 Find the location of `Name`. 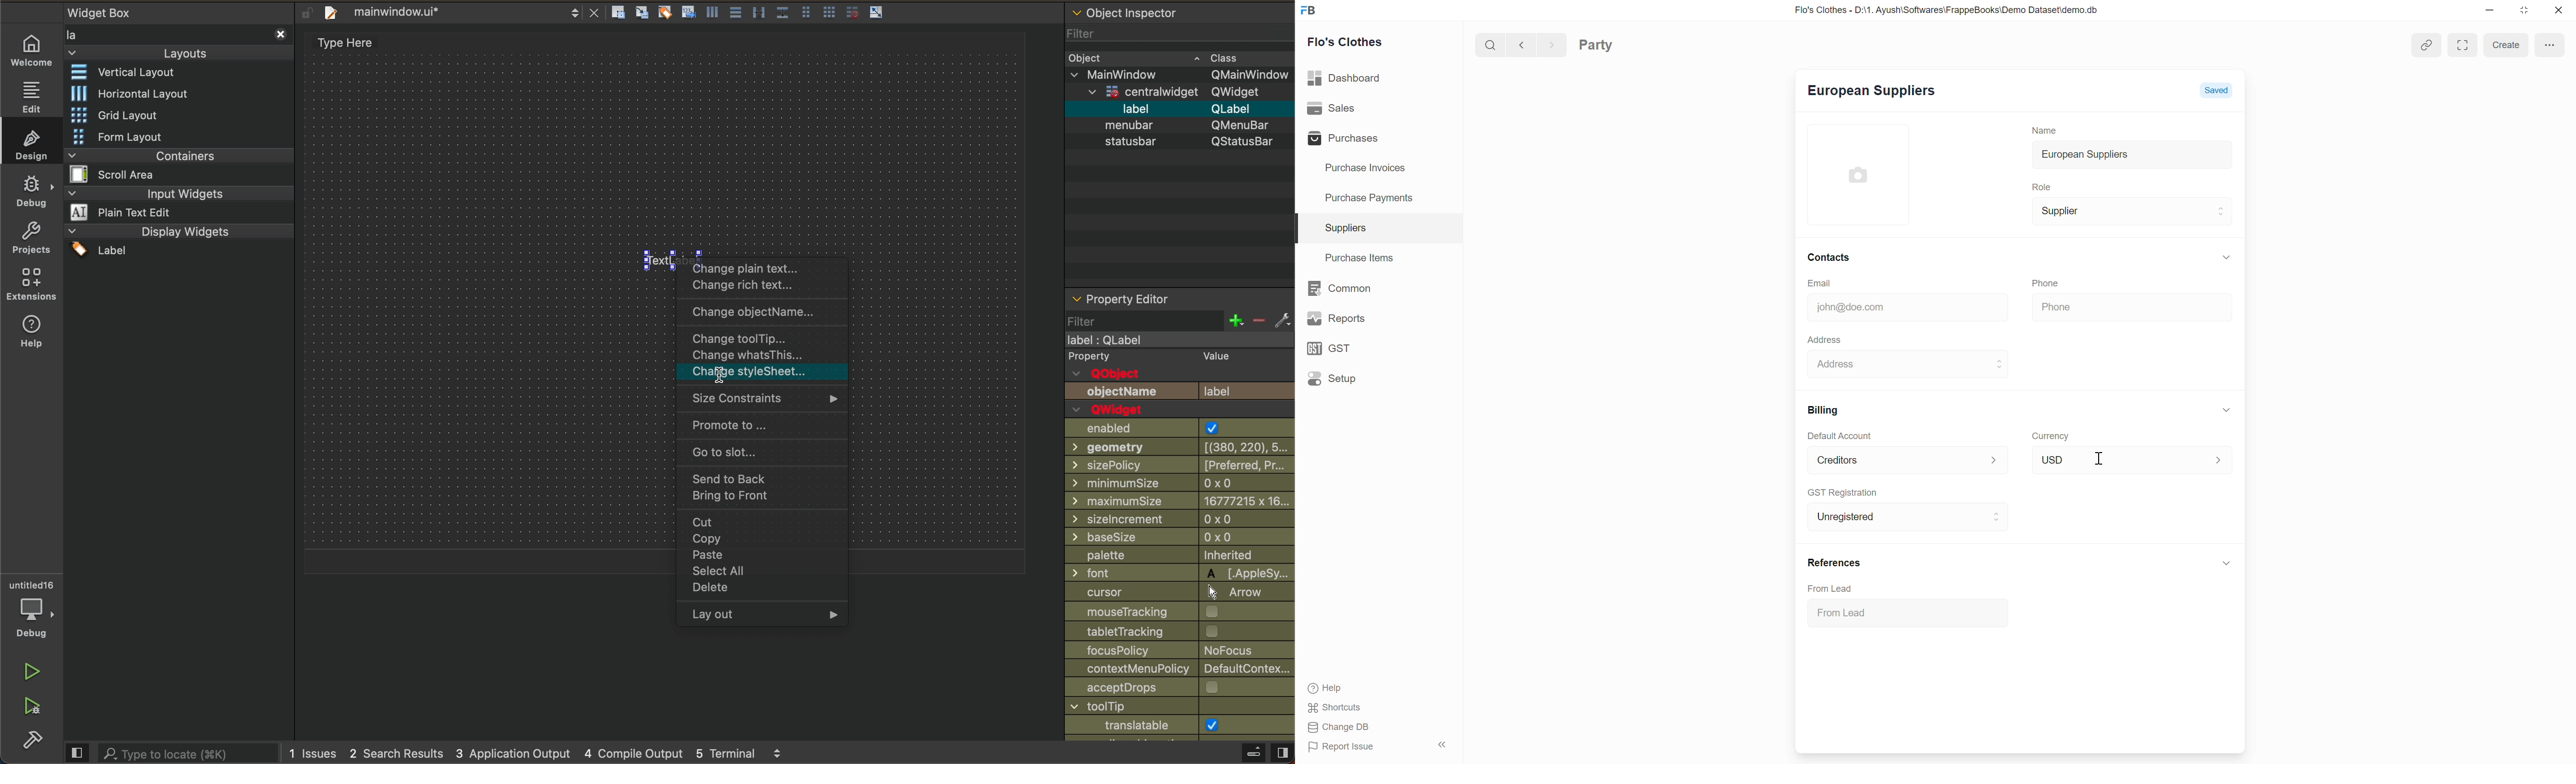

Name is located at coordinates (2038, 127).